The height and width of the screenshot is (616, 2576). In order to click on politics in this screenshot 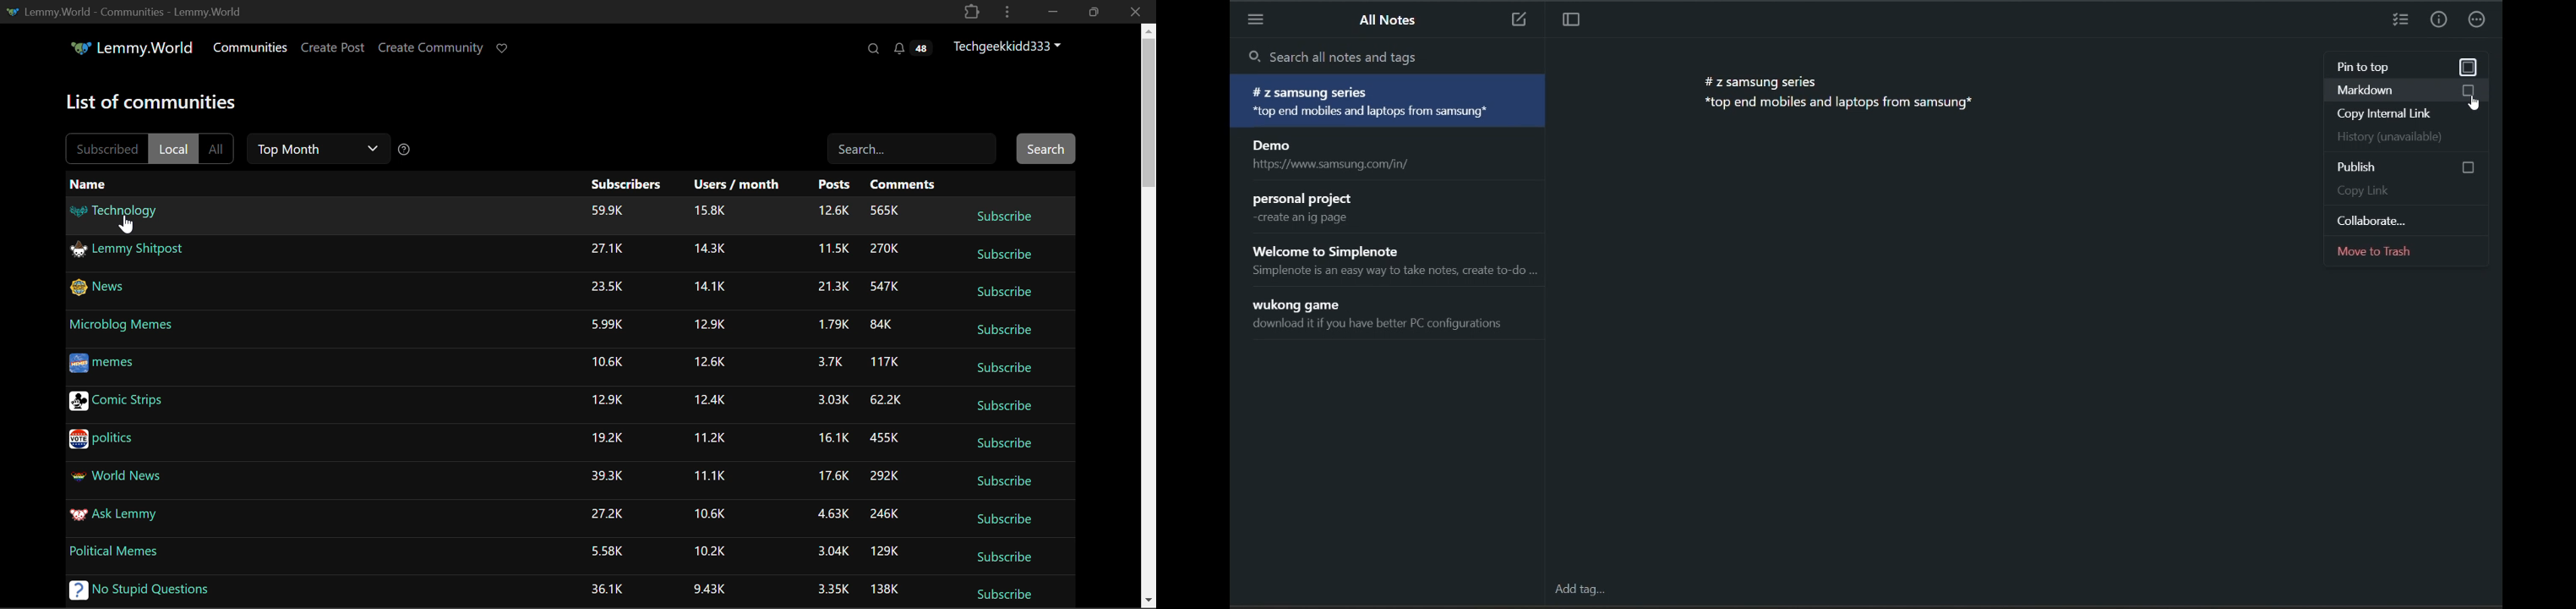, I will do `click(105, 439)`.